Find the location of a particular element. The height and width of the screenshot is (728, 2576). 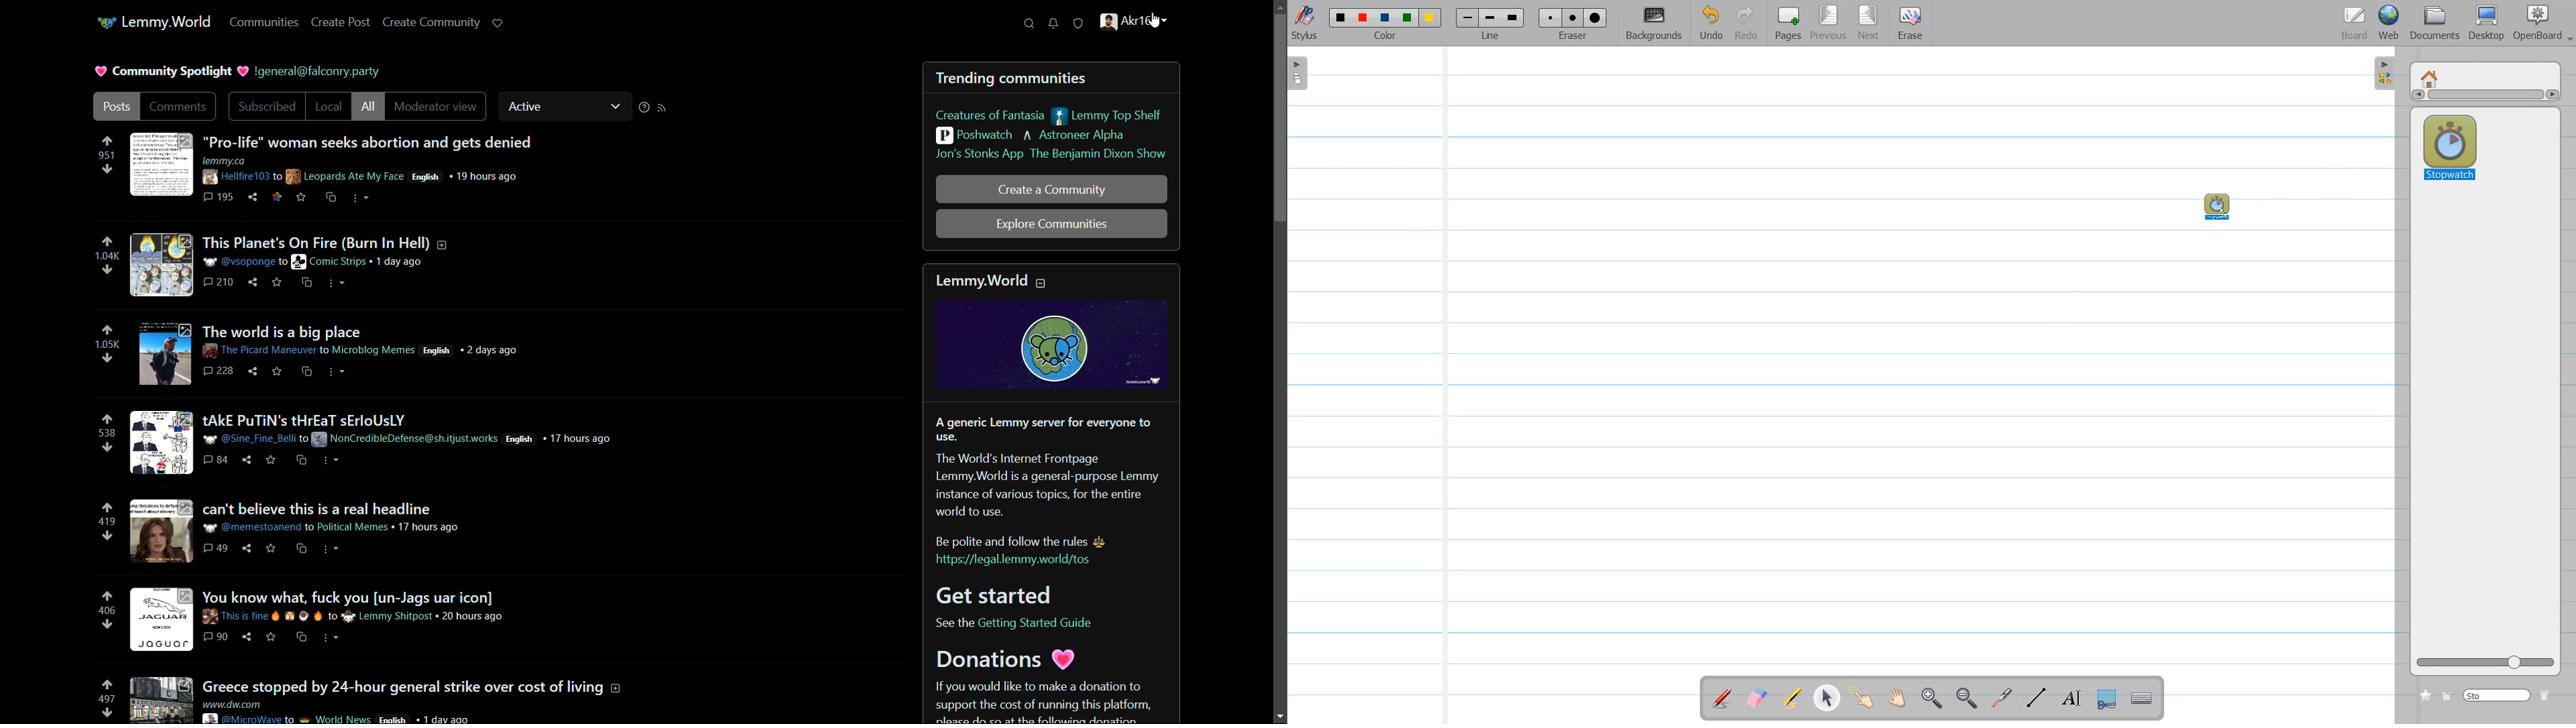

sorting help is located at coordinates (642, 107).